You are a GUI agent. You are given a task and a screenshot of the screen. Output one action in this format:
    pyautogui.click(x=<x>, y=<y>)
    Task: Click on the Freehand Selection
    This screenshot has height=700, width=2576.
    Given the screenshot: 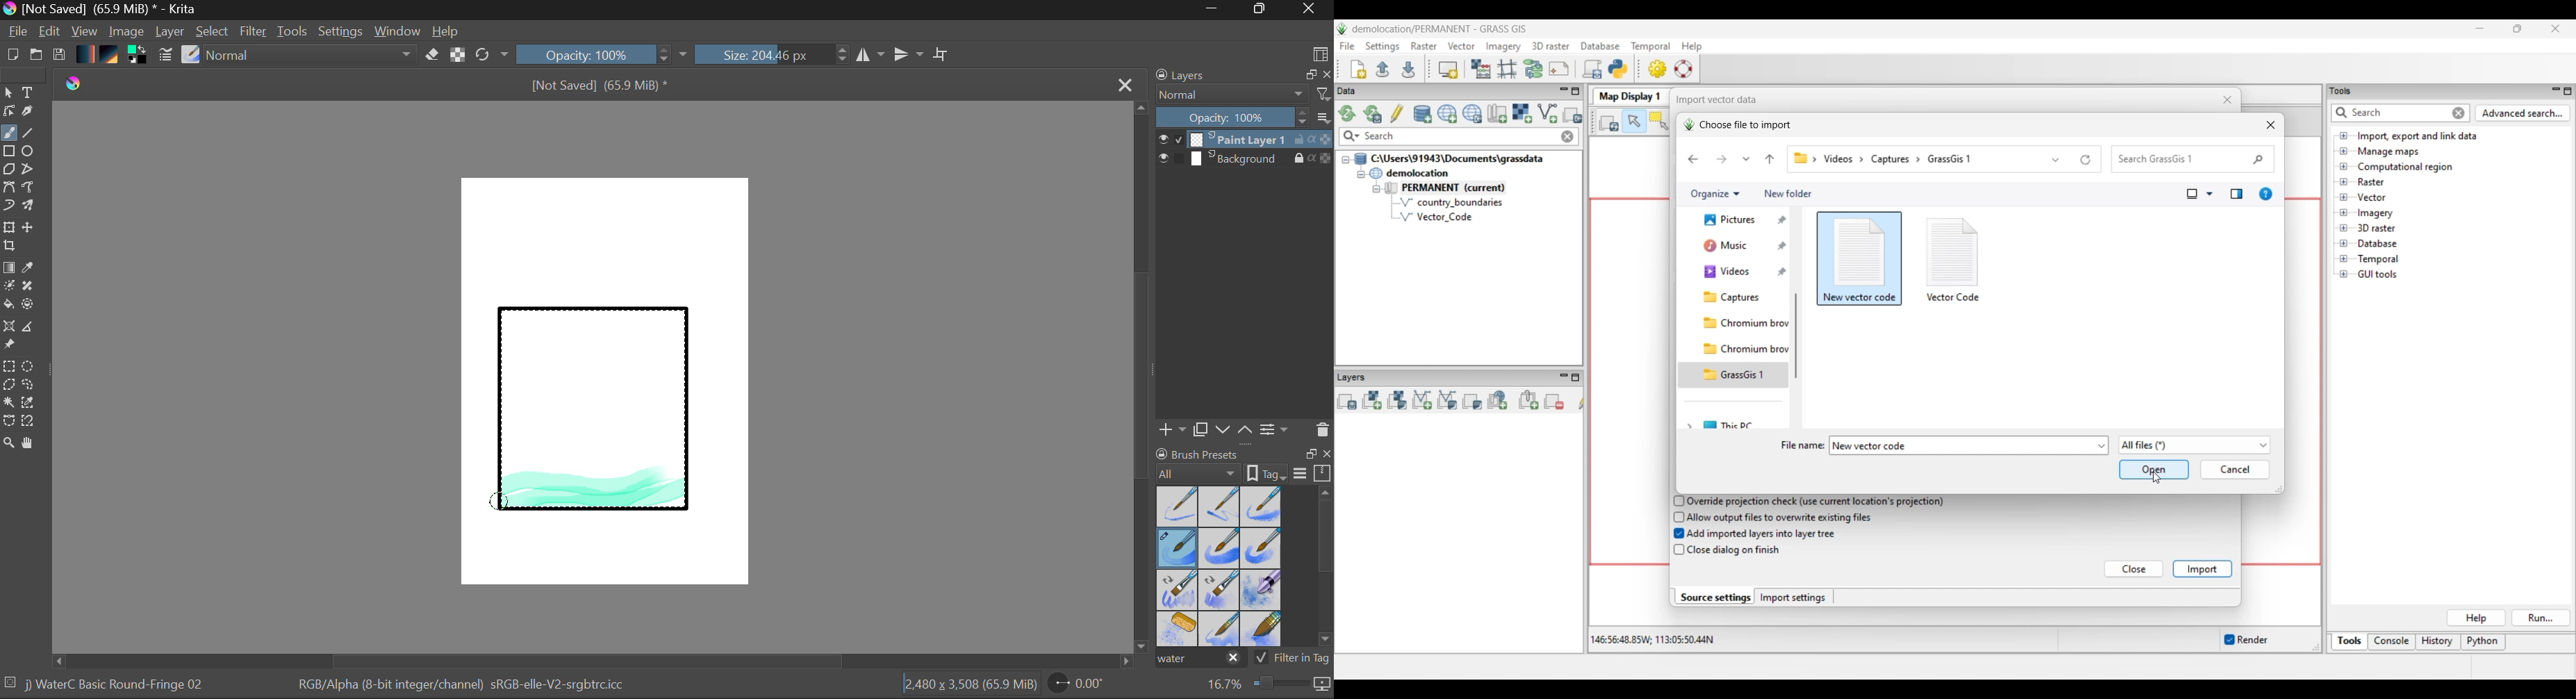 What is the action you would take?
    pyautogui.click(x=28, y=386)
    